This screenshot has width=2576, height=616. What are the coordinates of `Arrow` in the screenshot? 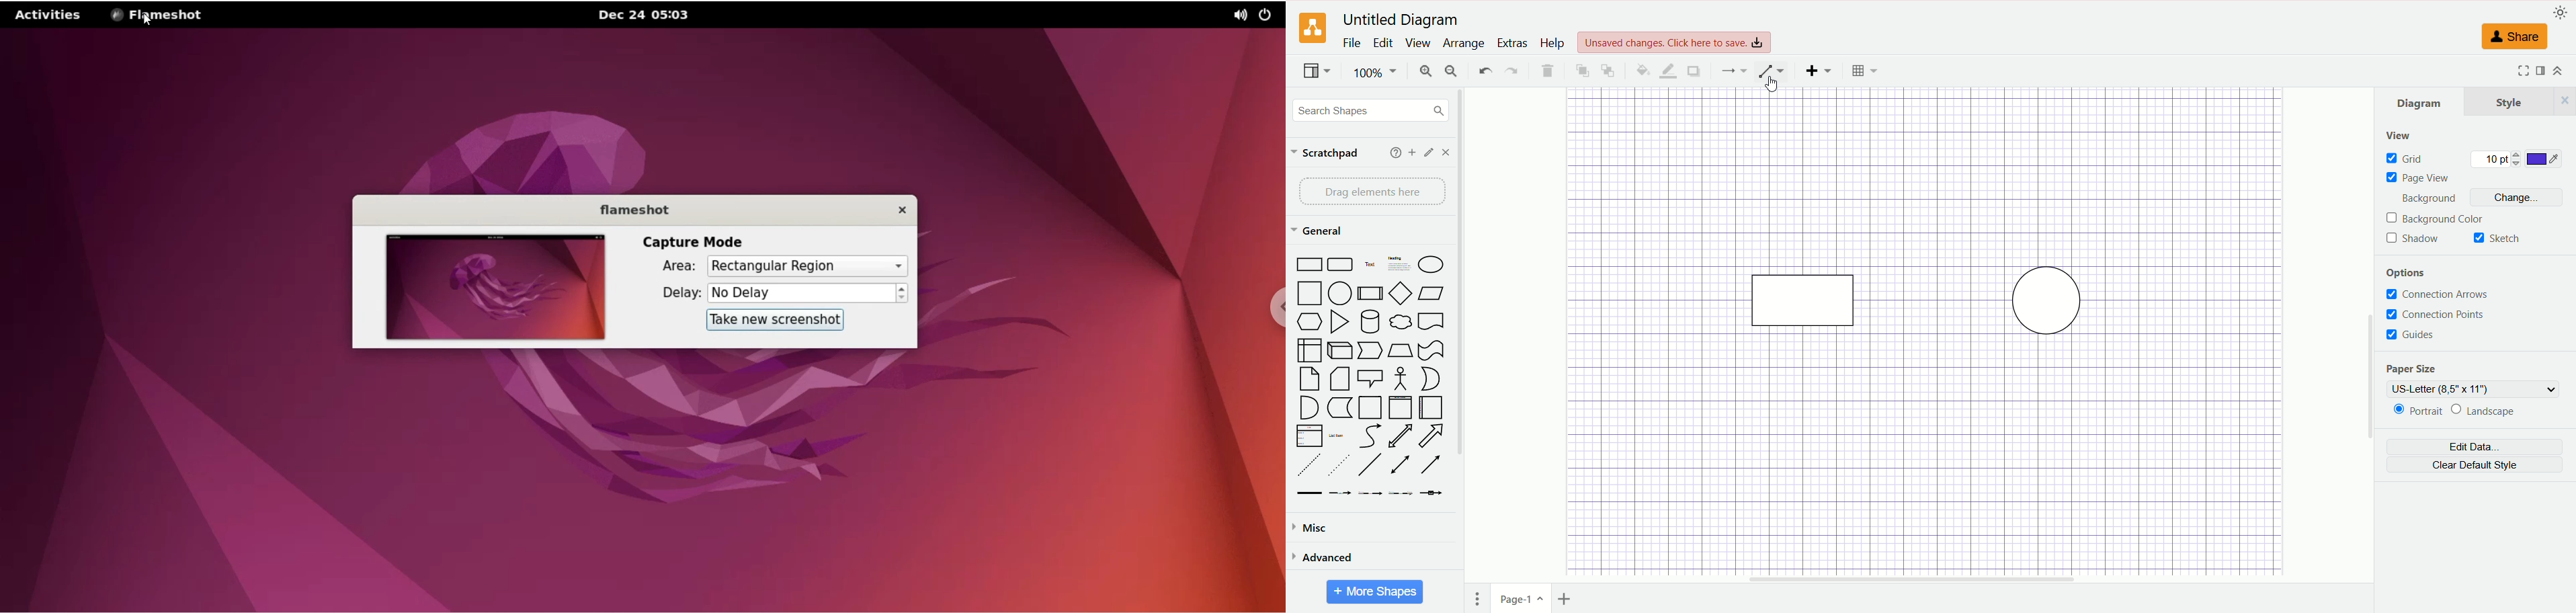 It's located at (1436, 436).